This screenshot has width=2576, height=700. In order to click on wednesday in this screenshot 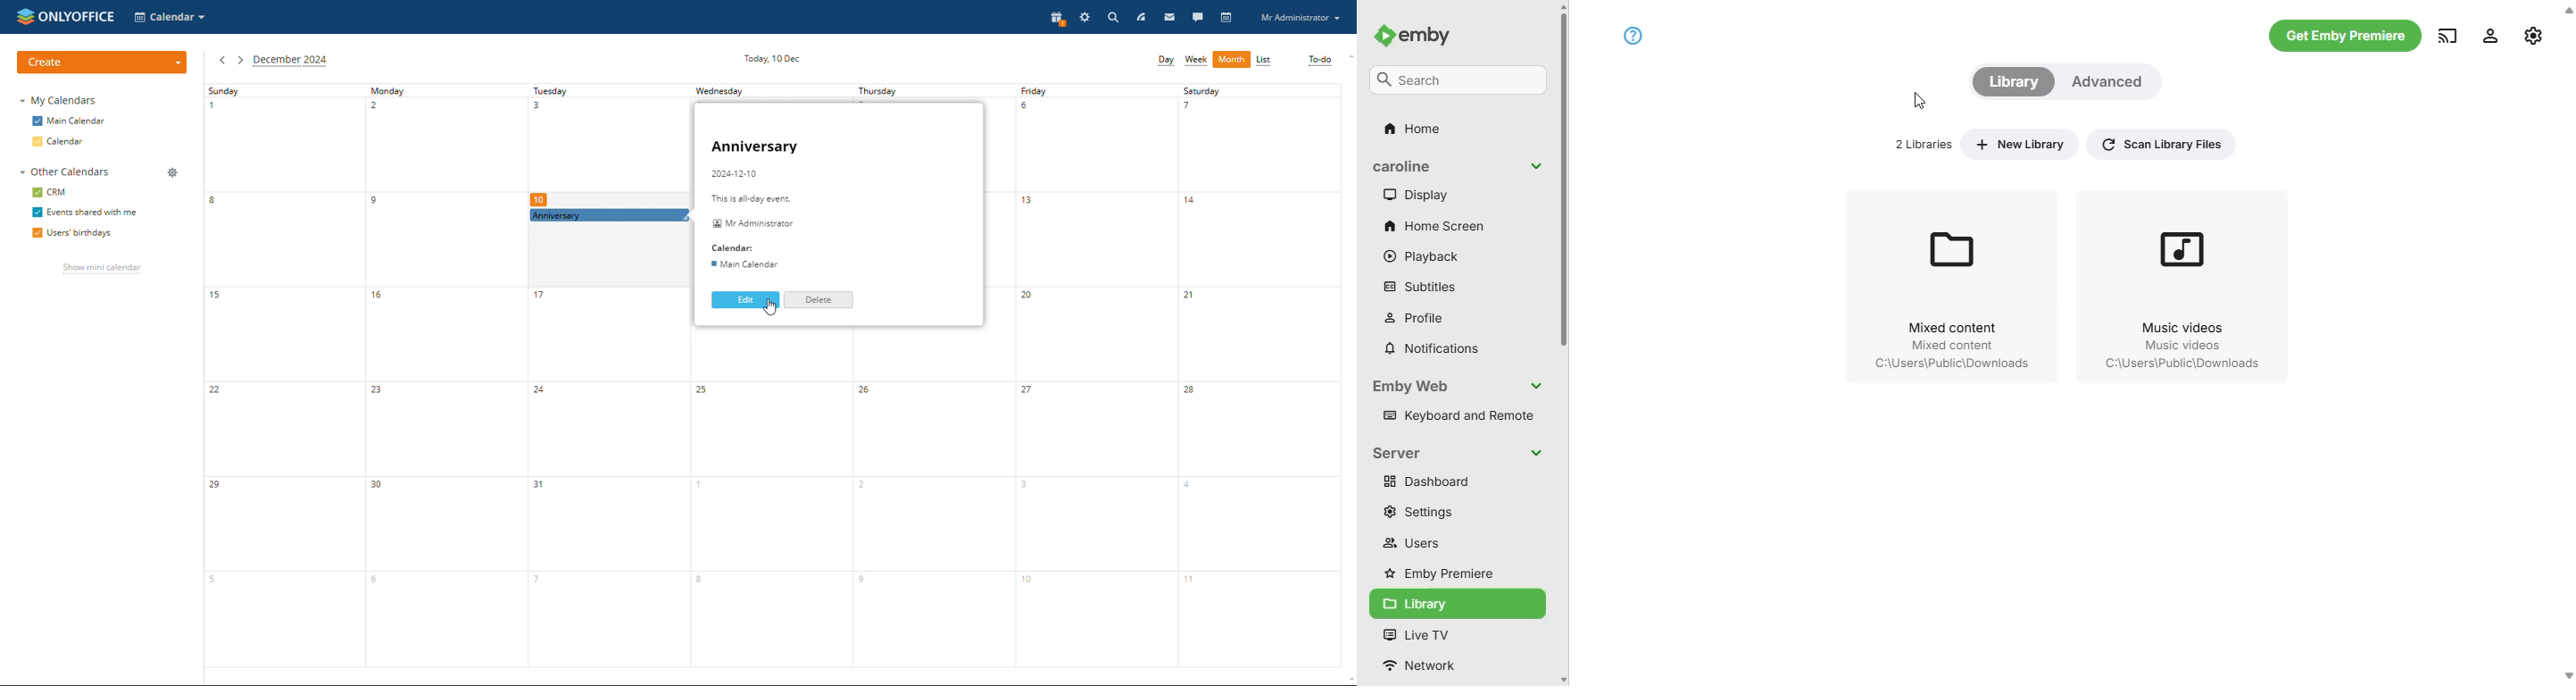, I will do `click(777, 496)`.